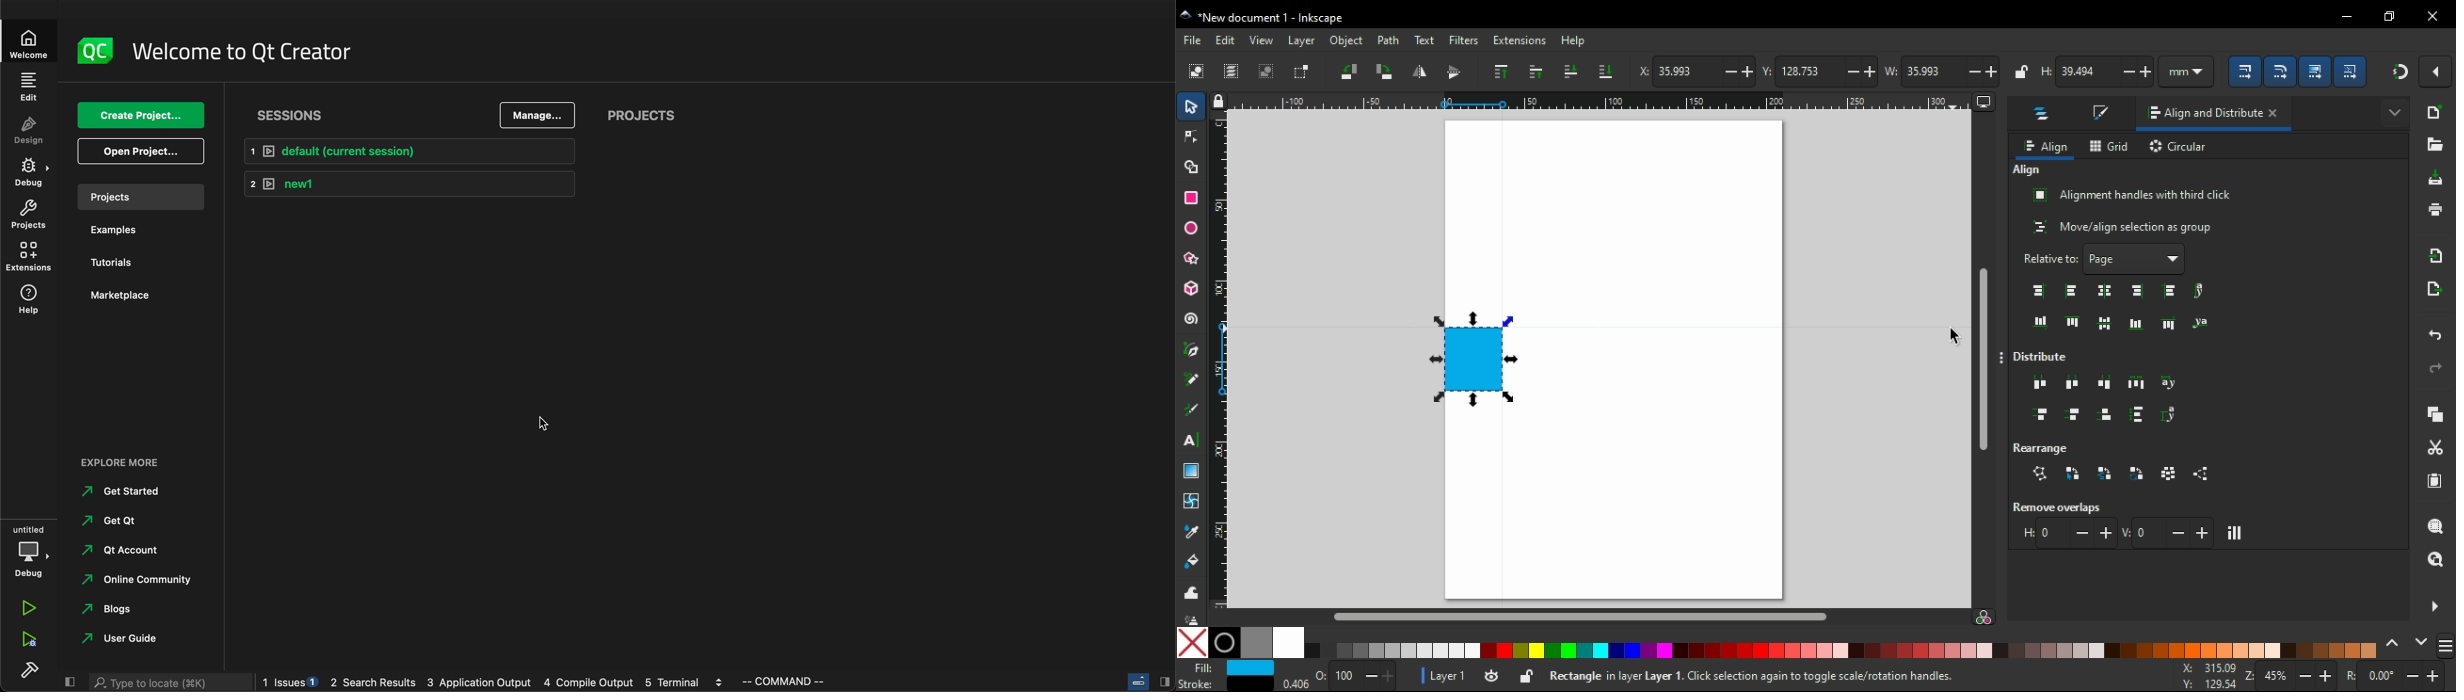 Image resolution: width=2464 pixels, height=700 pixels. Describe the element at coordinates (29, 301) in the screenshot. I see `help` at that location.